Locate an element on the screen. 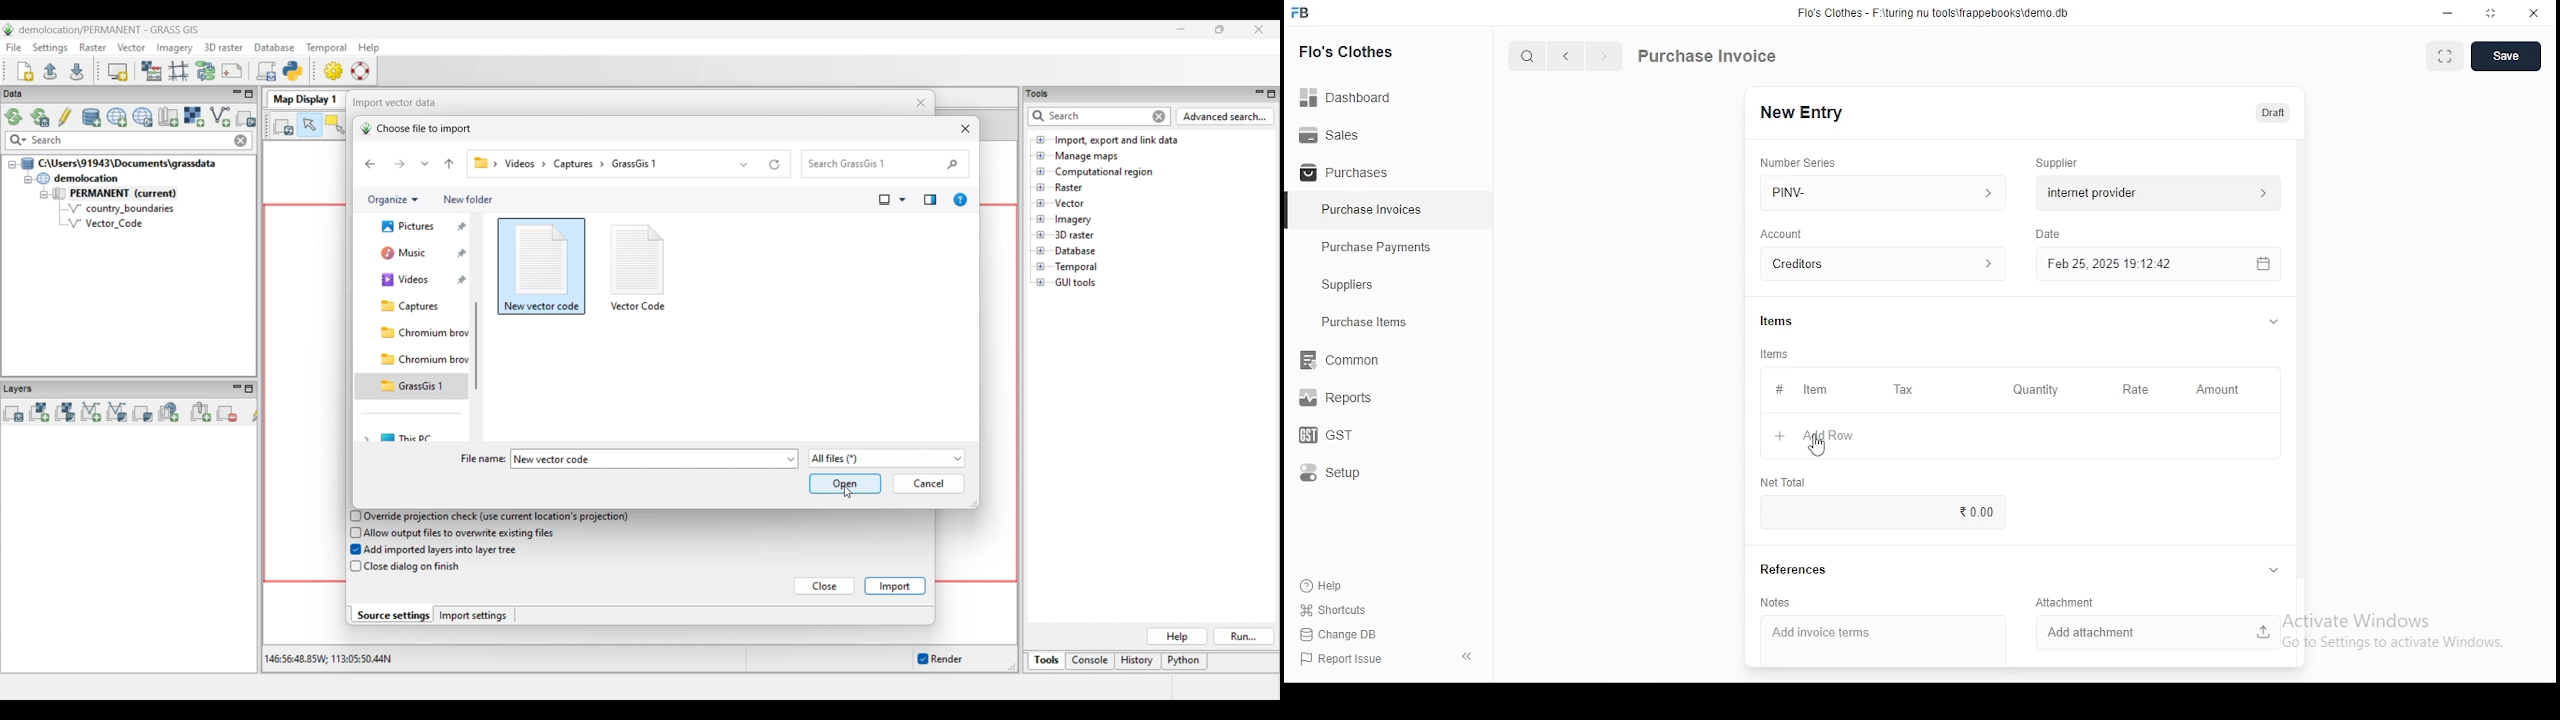 Image resolution: width=2576 pixels, height=728 pixels. account is located at coordinates (1884, 265).